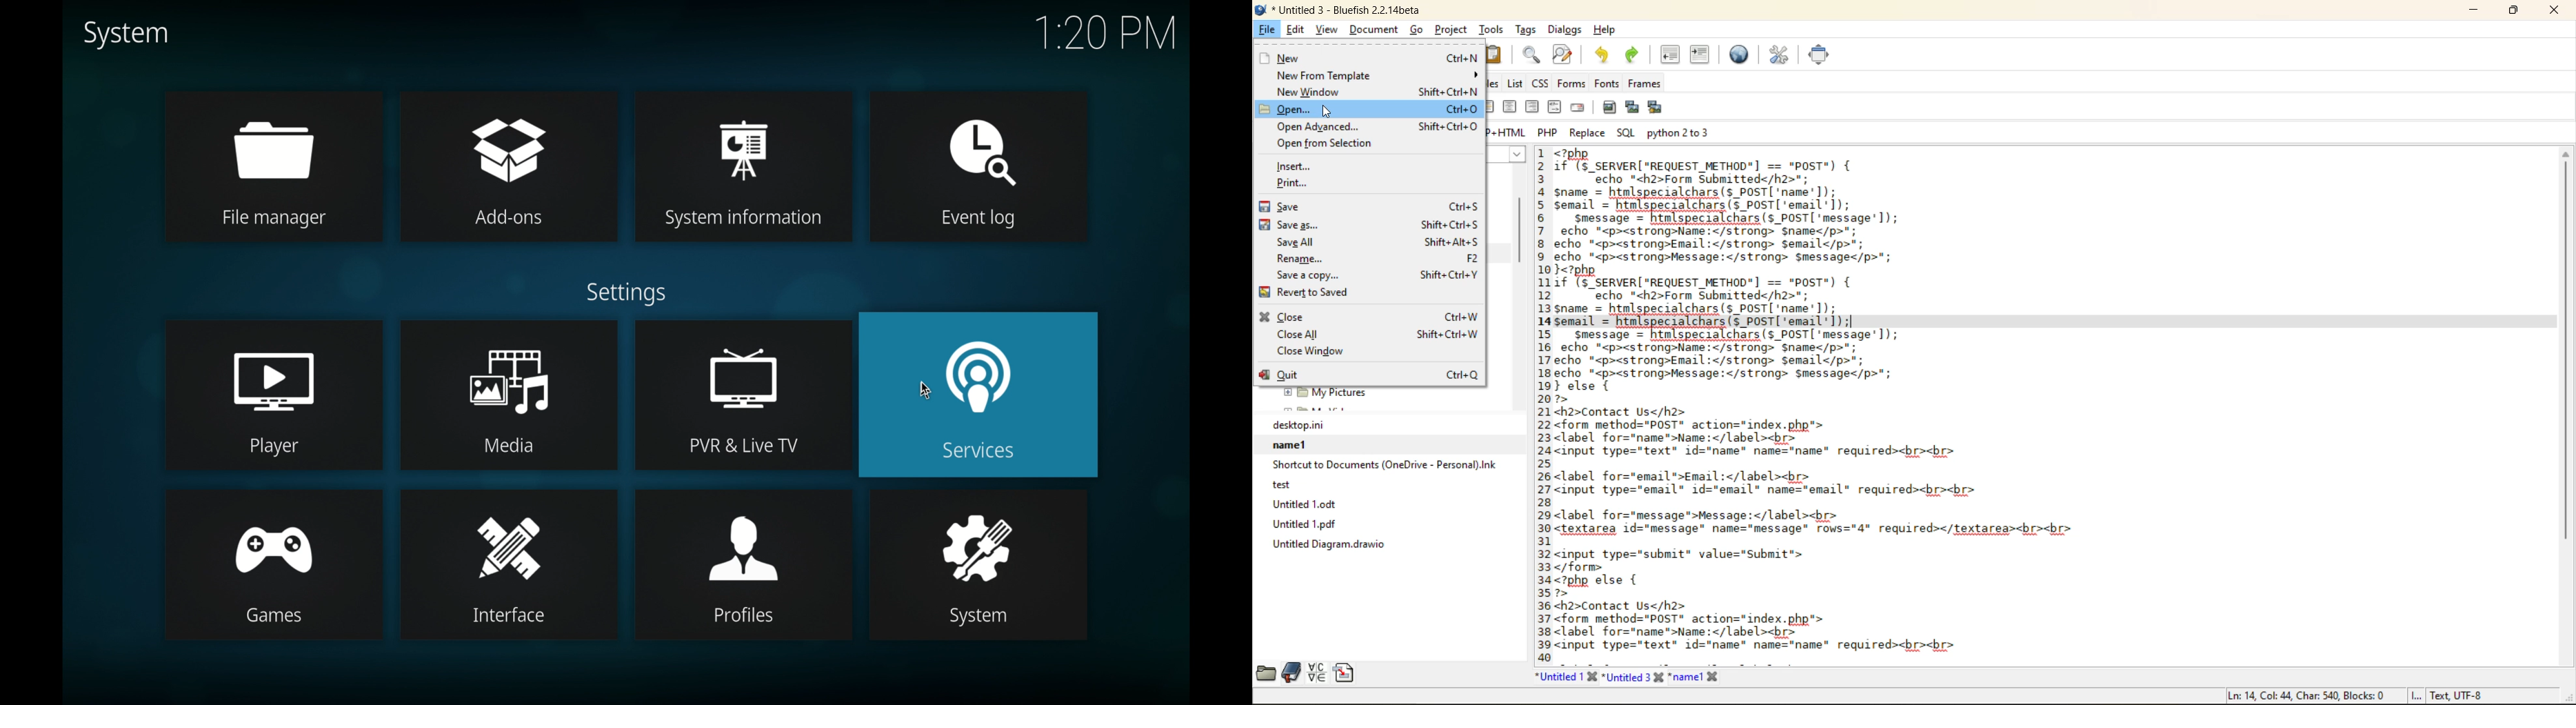 This screenshot has width=2576, height=728. Describe the element at coordinates (1107, 34) in the screenshot. I see `time` at that location.